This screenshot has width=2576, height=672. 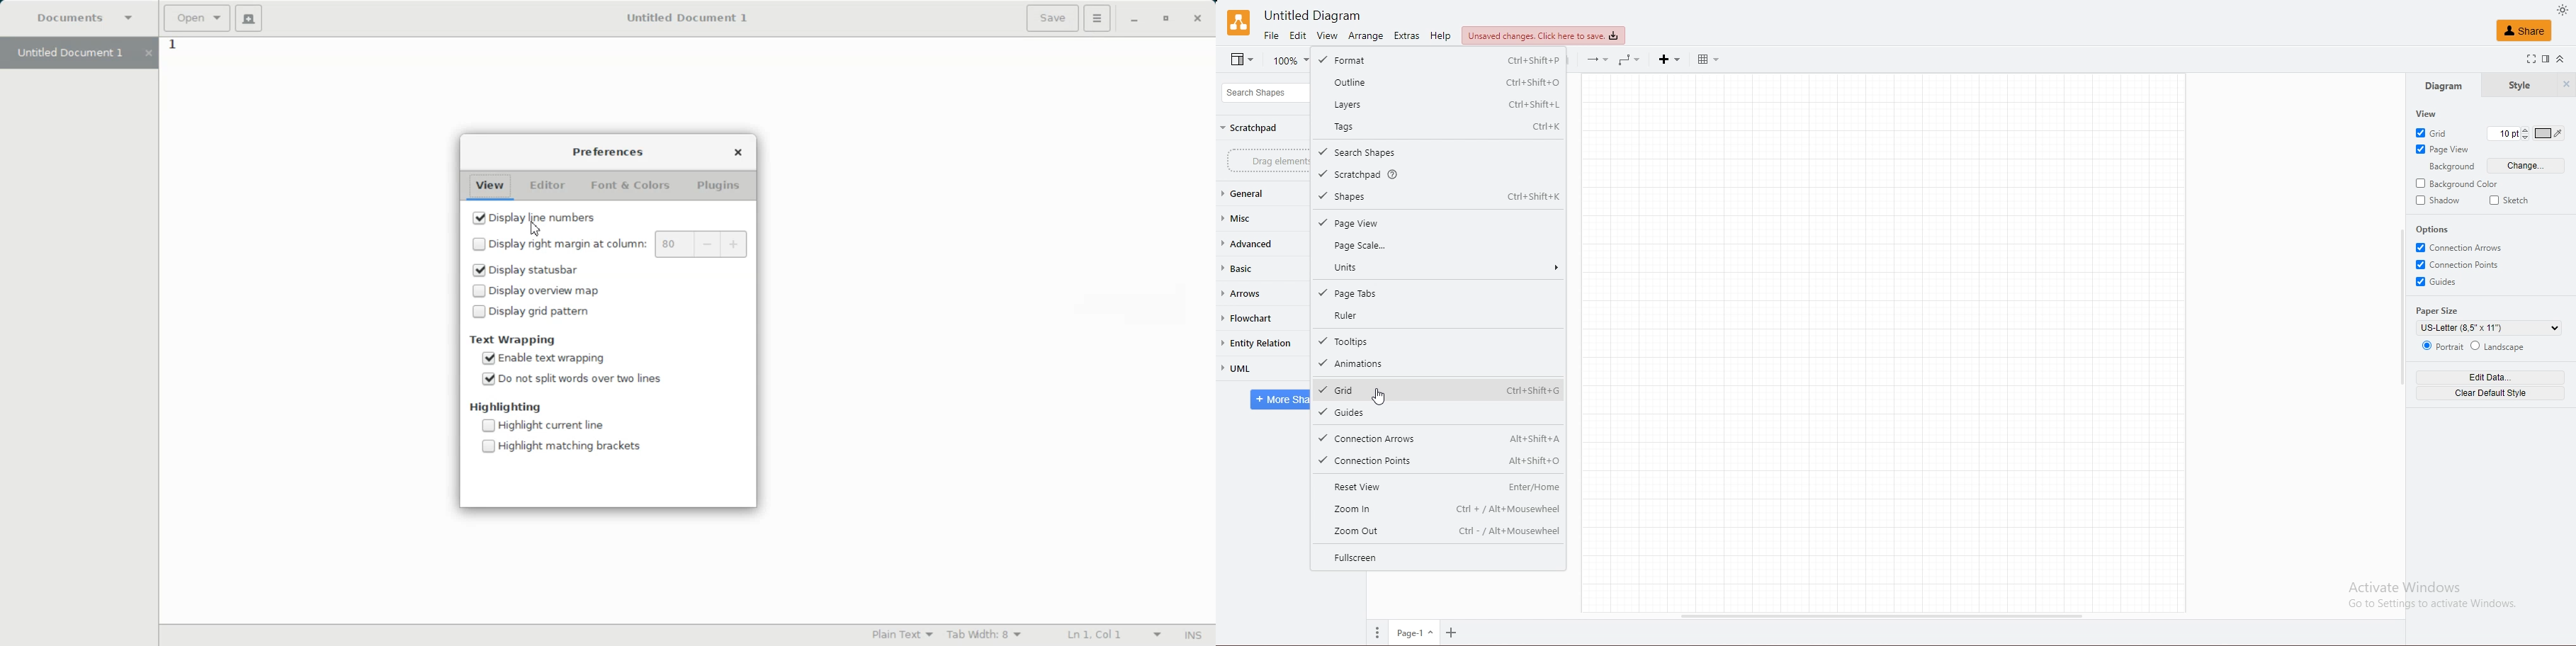 What do you see at coordinates (1437, 294) in the screenshot?
I see `page tabs` at bounding box center [1437, 294].